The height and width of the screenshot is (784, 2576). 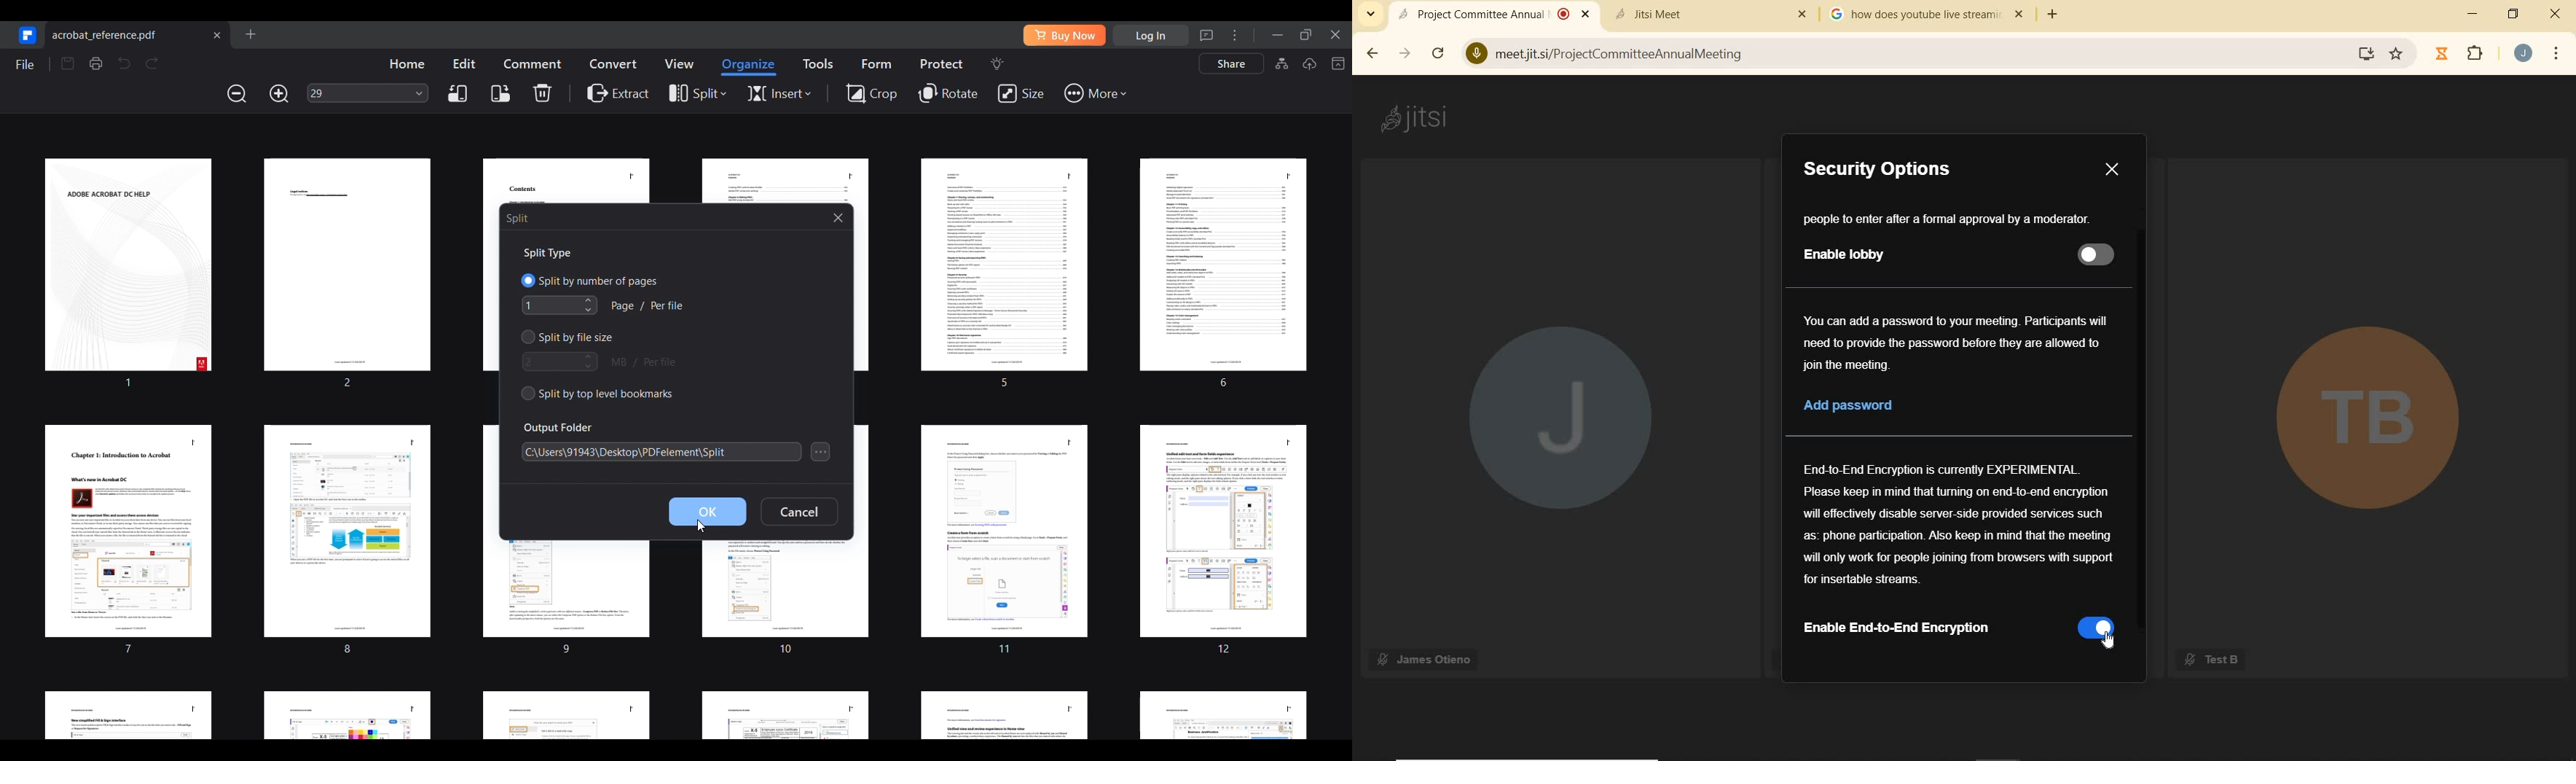 What do you see at coordinates (1493, 14) in the screenshot?
I see `Project Committee Annual` at bounding box center [1493, 14].